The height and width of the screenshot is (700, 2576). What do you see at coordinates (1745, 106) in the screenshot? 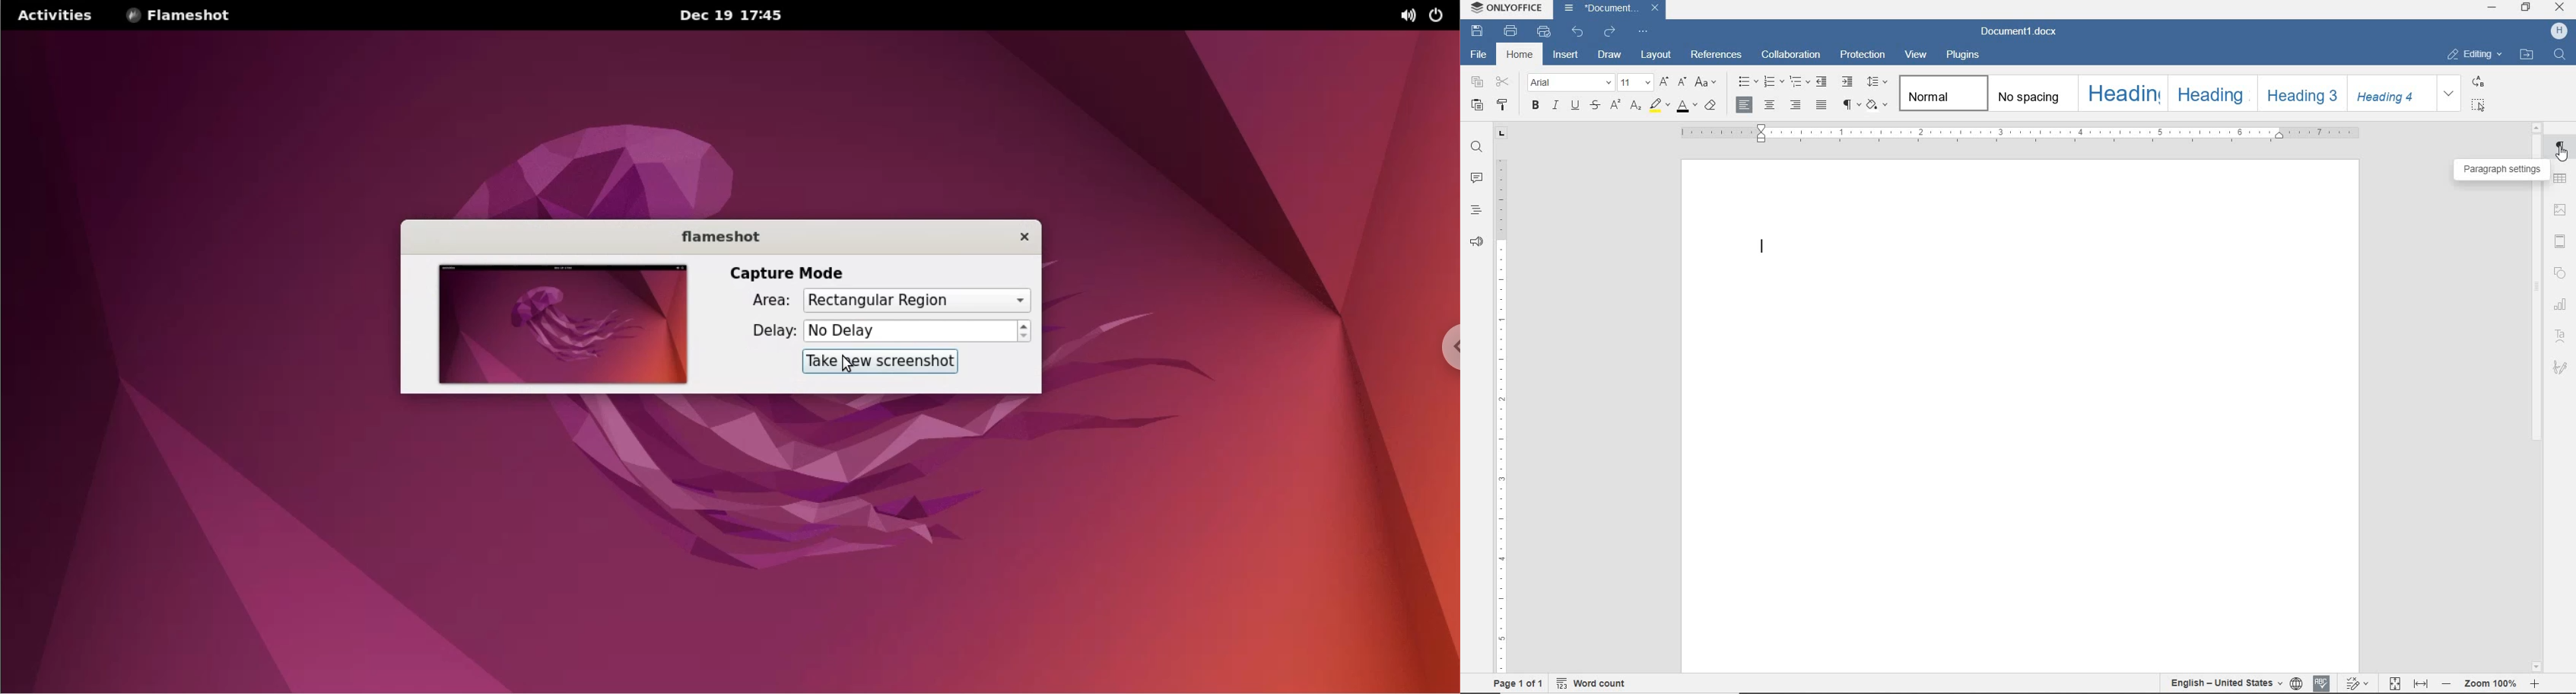
I see `align left` at bounding box center [1745, 106].